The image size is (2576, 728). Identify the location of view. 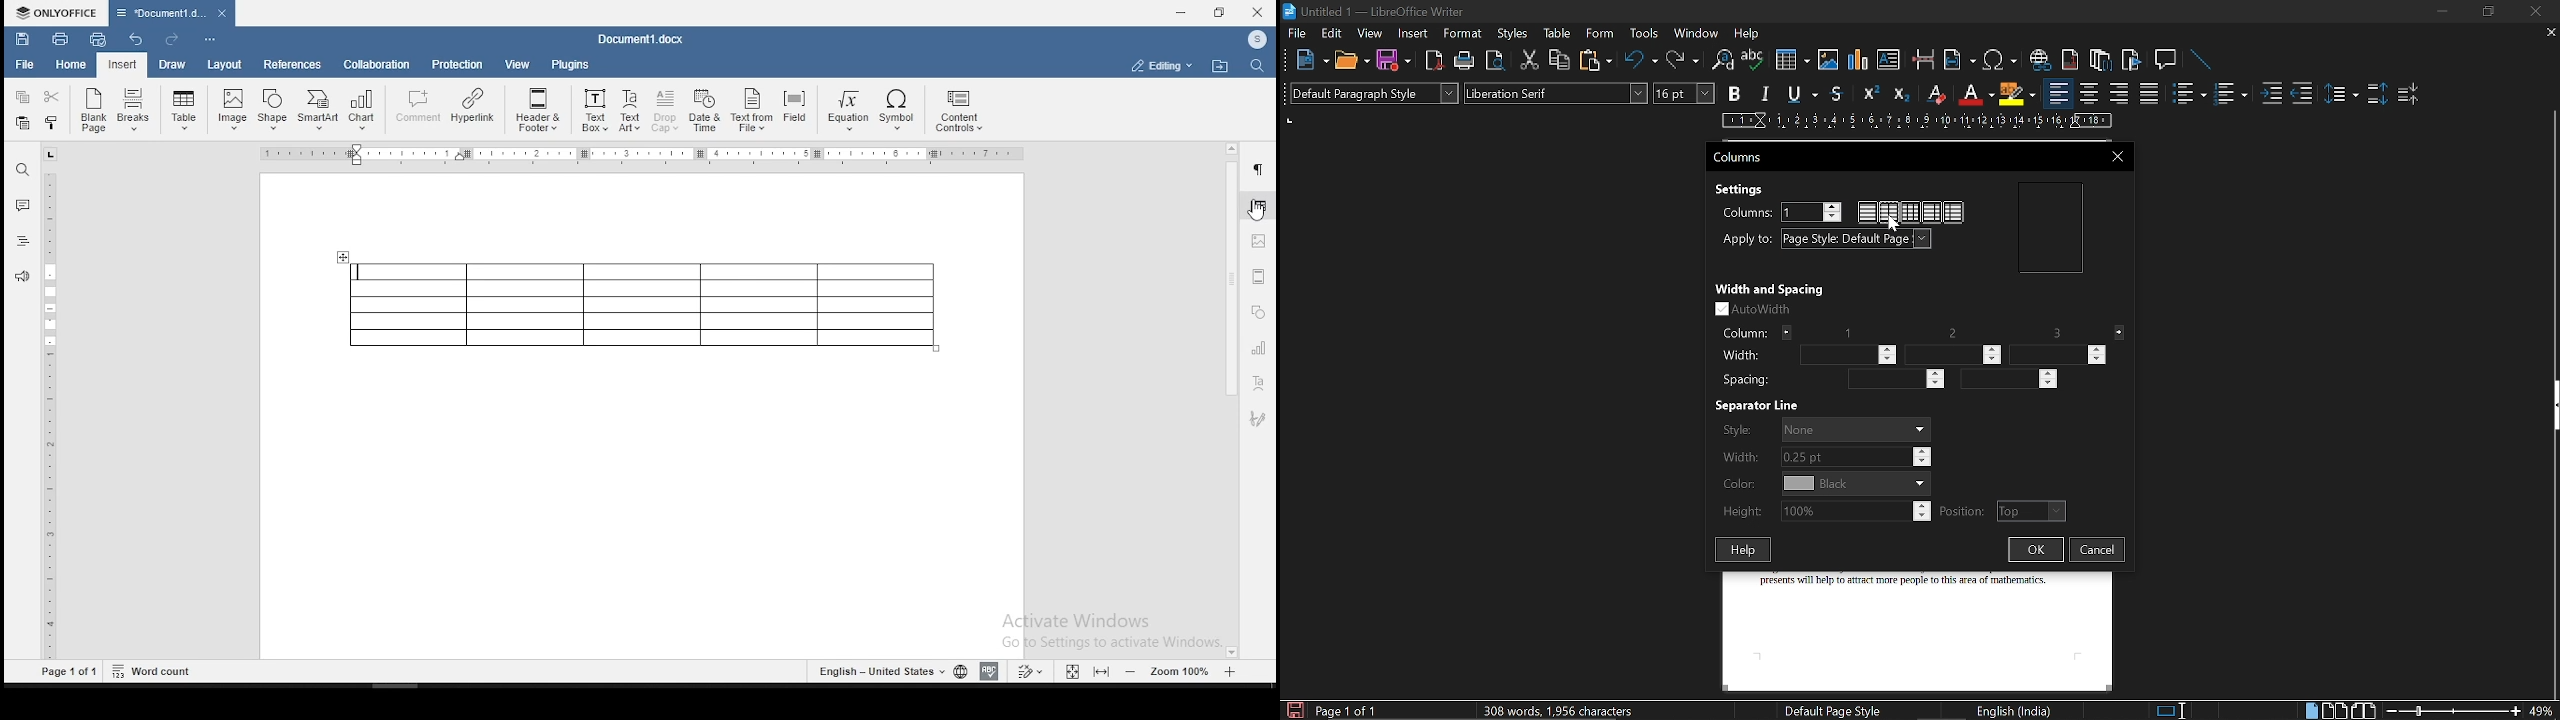
(519, 64).